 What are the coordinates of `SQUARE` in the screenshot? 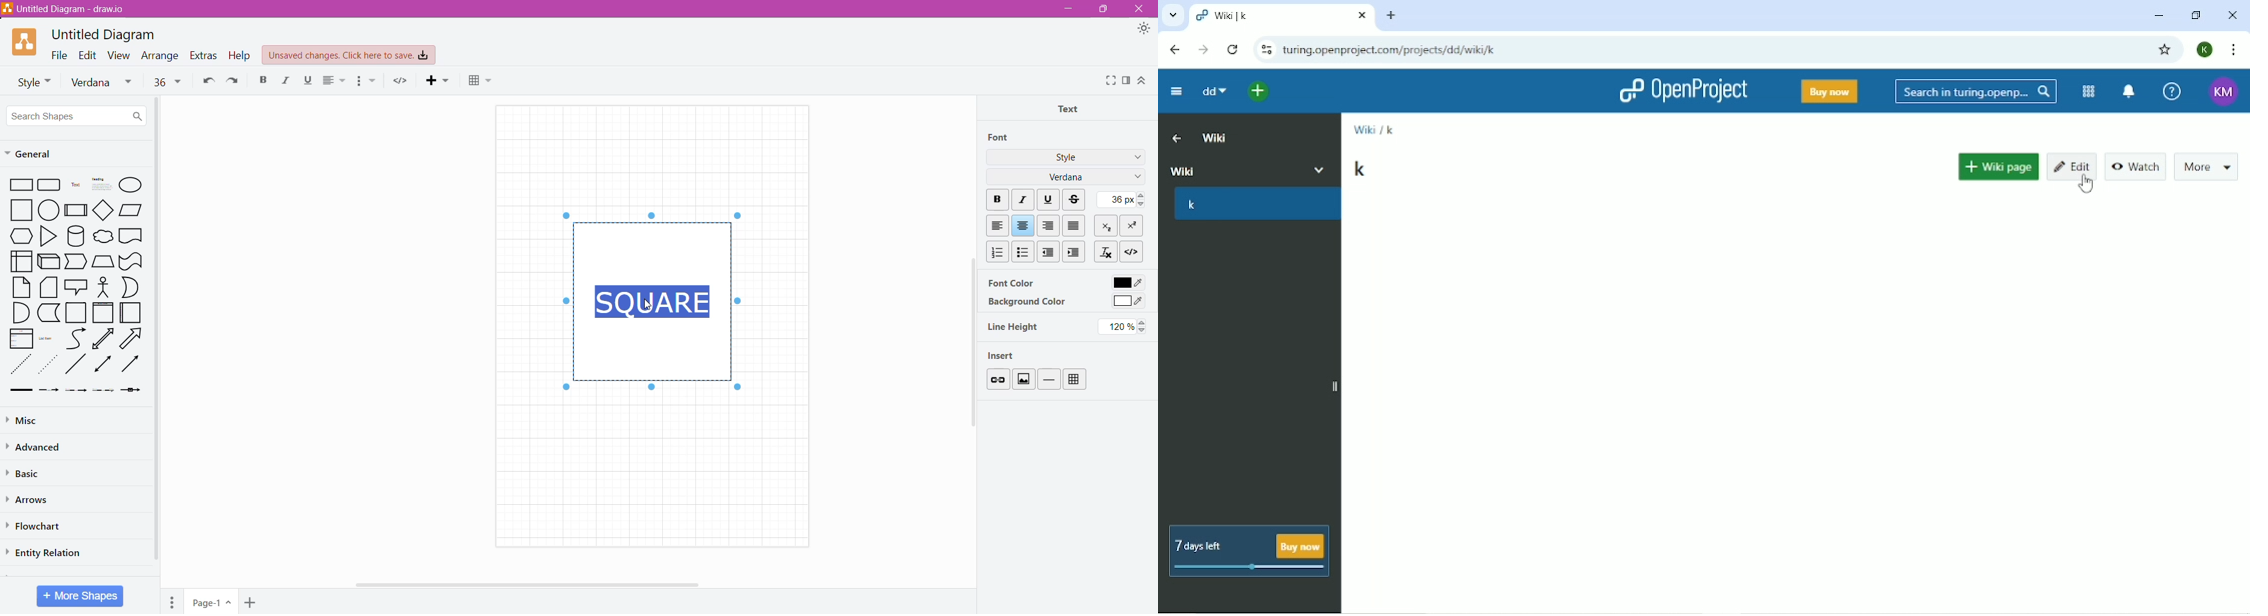 It's located at (654, 303).